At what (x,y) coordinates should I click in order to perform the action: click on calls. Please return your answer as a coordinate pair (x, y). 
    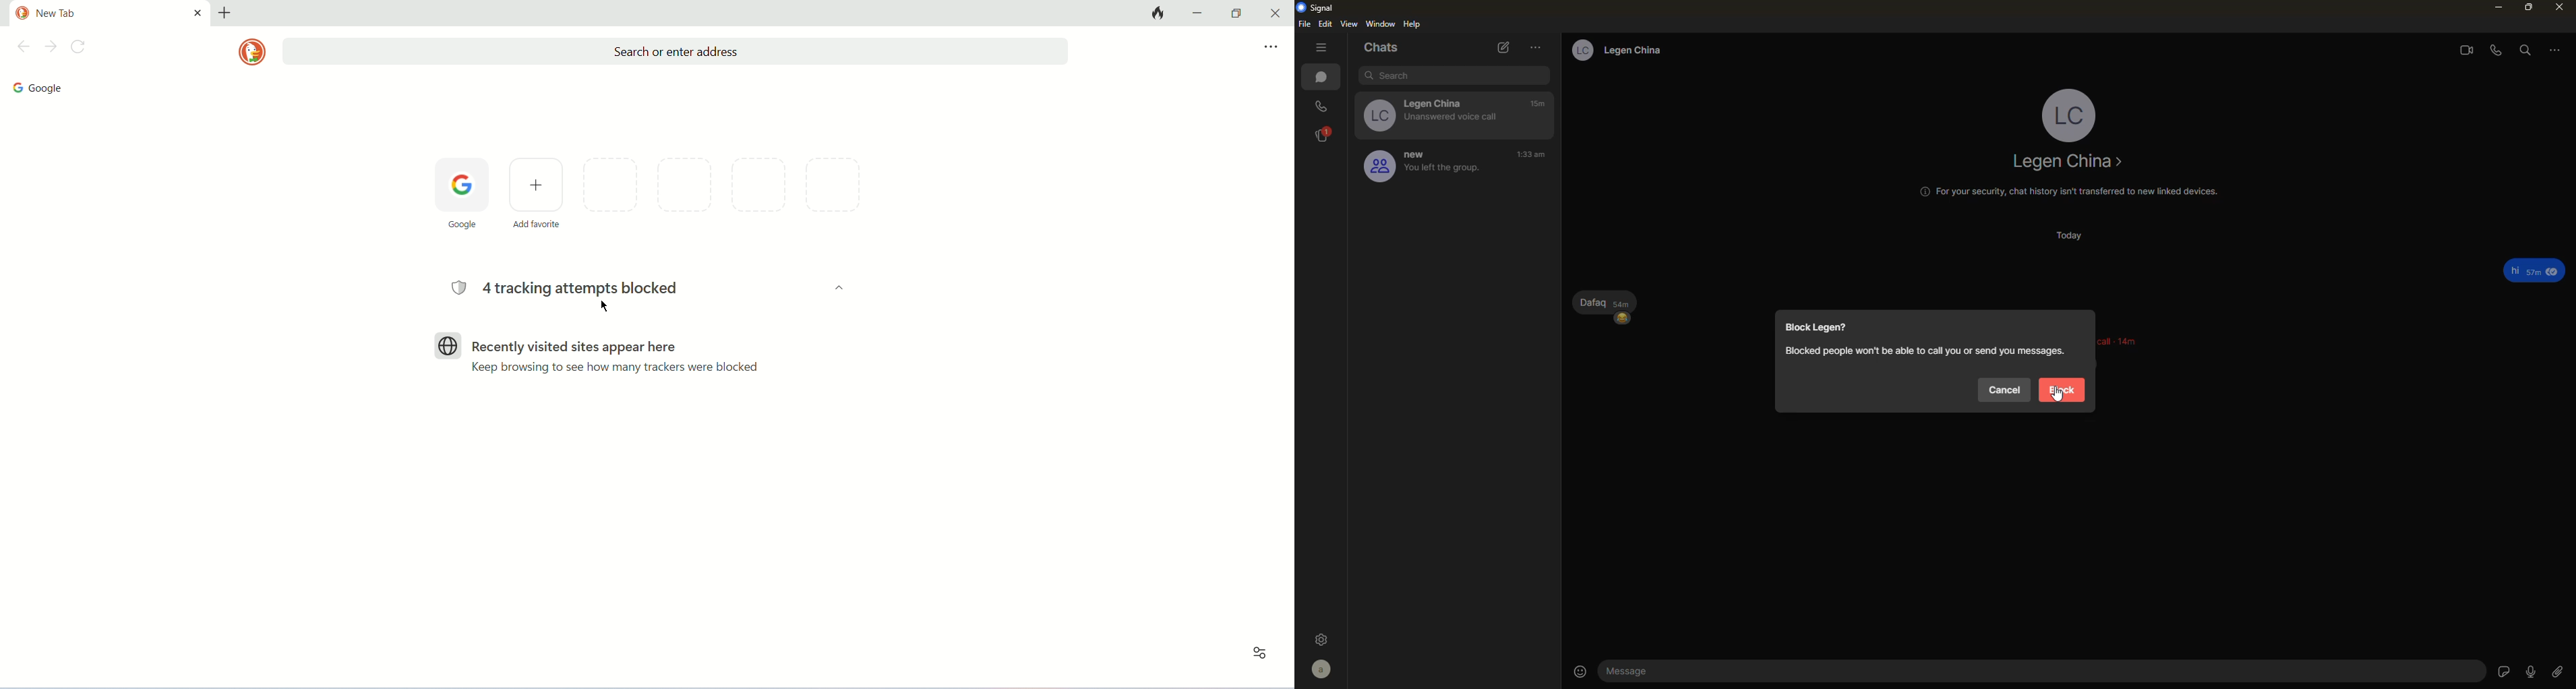
    Looking at the image, I should click on (1322, 105).